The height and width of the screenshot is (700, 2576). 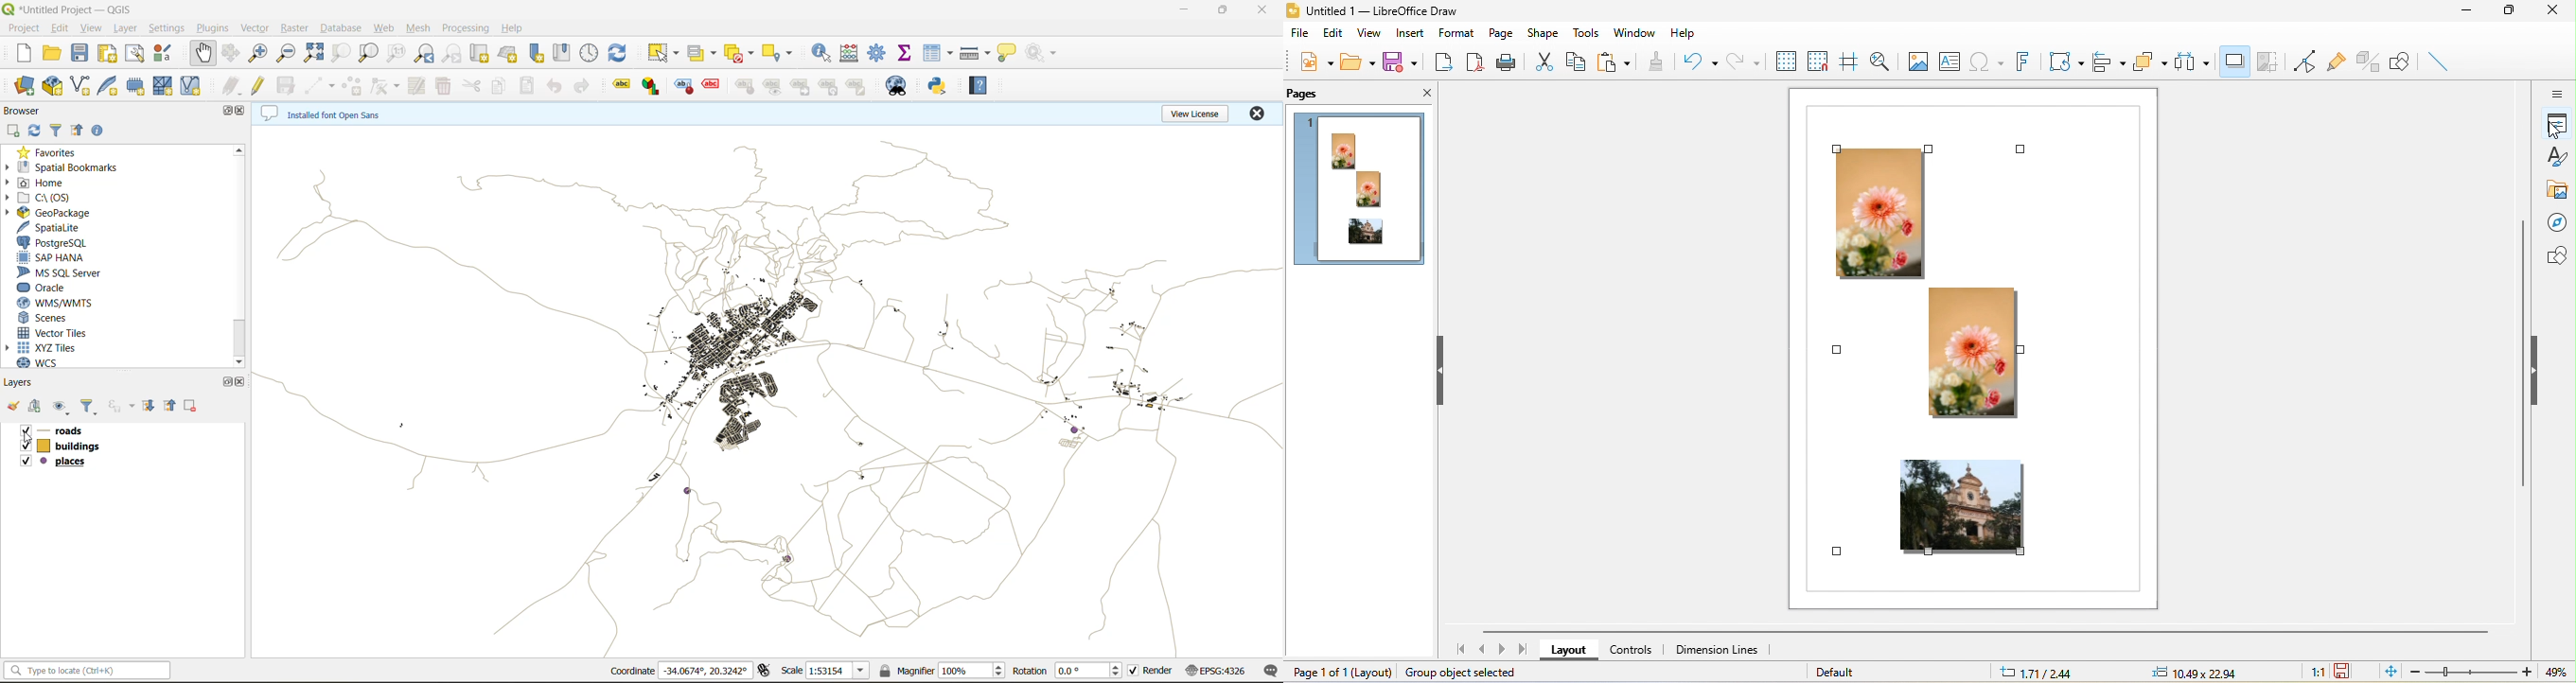 I want to click on no action, so click(x=1042, y=51).